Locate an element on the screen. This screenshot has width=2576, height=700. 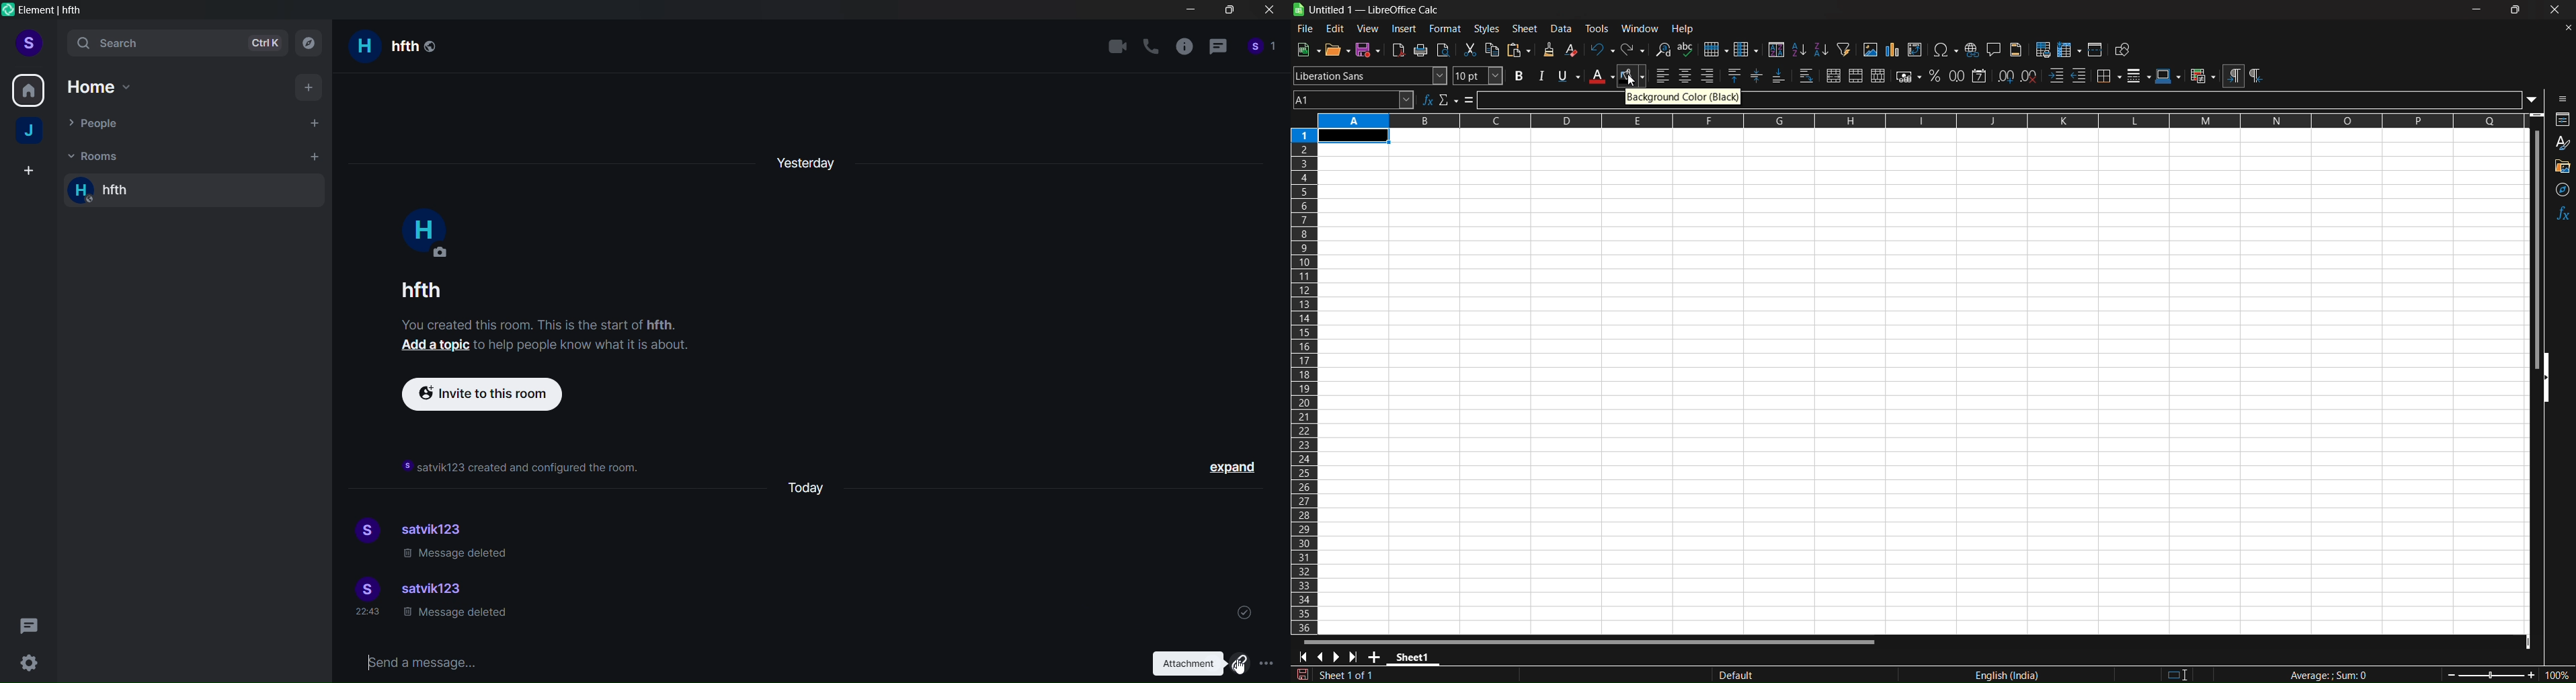
Cursor is located at coordinates (1240, 664).